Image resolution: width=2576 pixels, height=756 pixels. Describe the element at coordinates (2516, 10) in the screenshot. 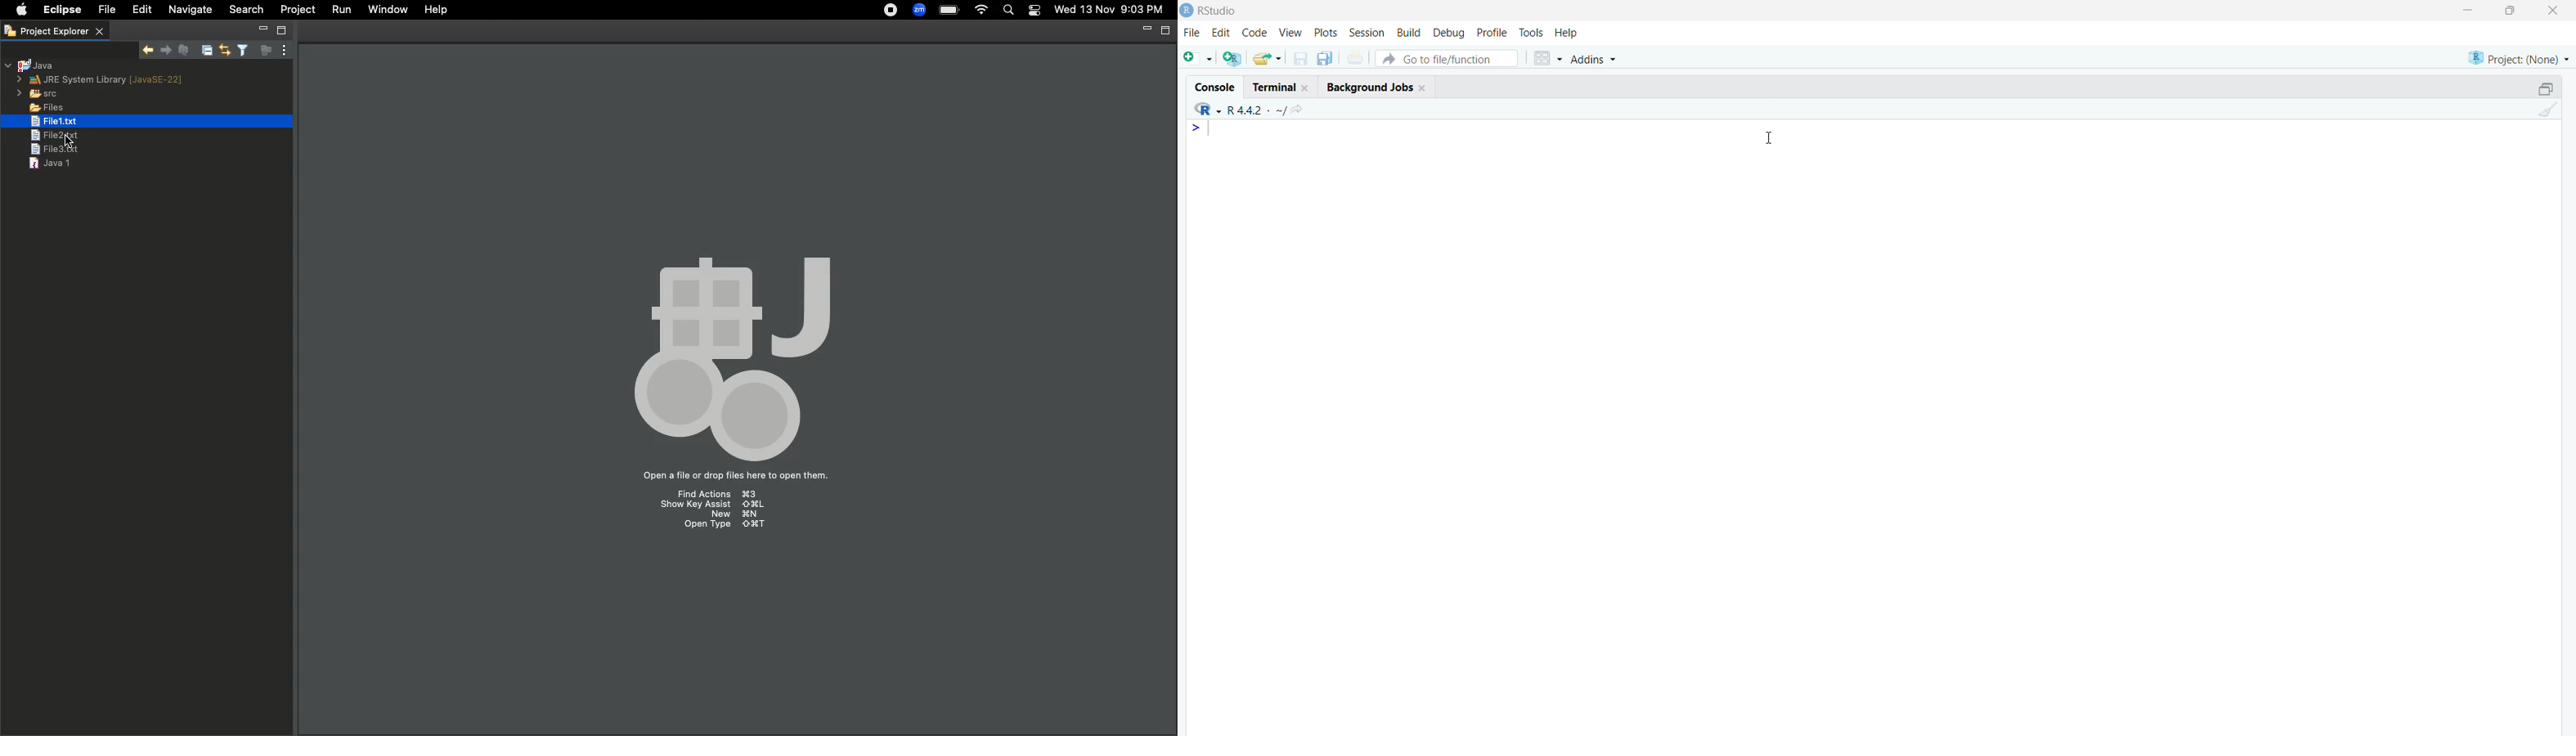

I see `maximize` at that location.